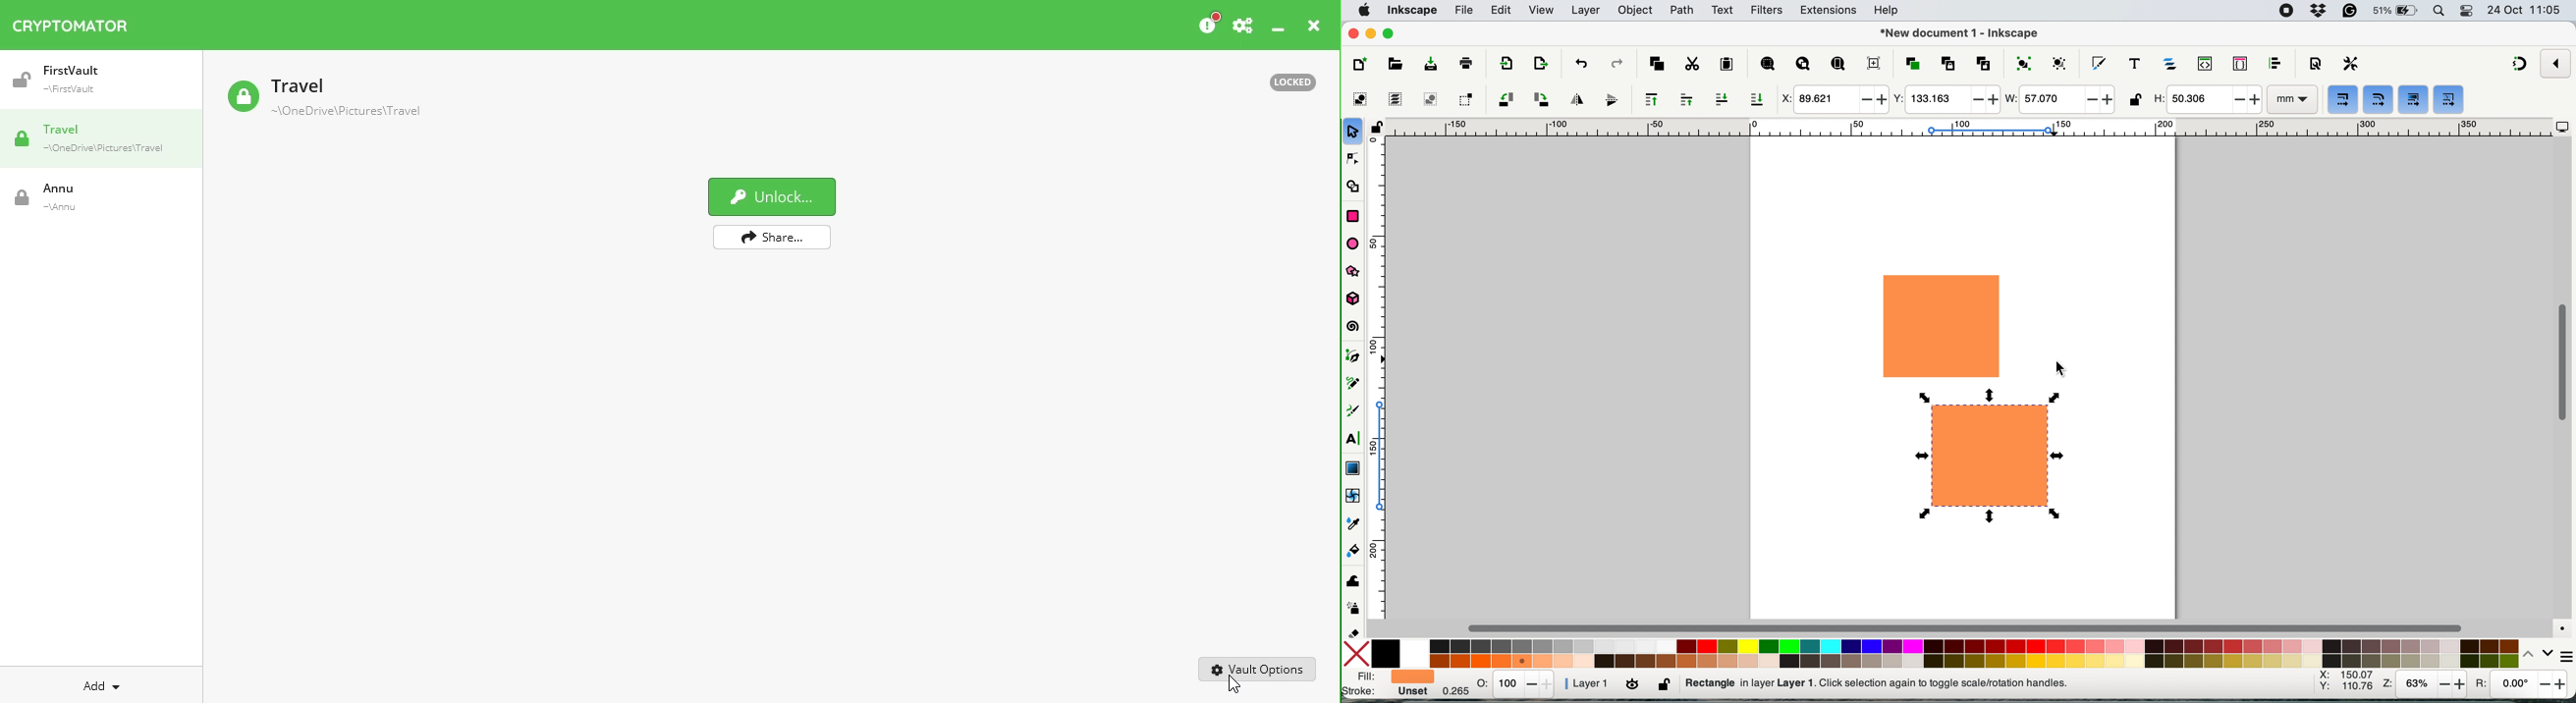  Describe the element at coordinates (2059, 100) in the screenshot. I see `width` at that location.